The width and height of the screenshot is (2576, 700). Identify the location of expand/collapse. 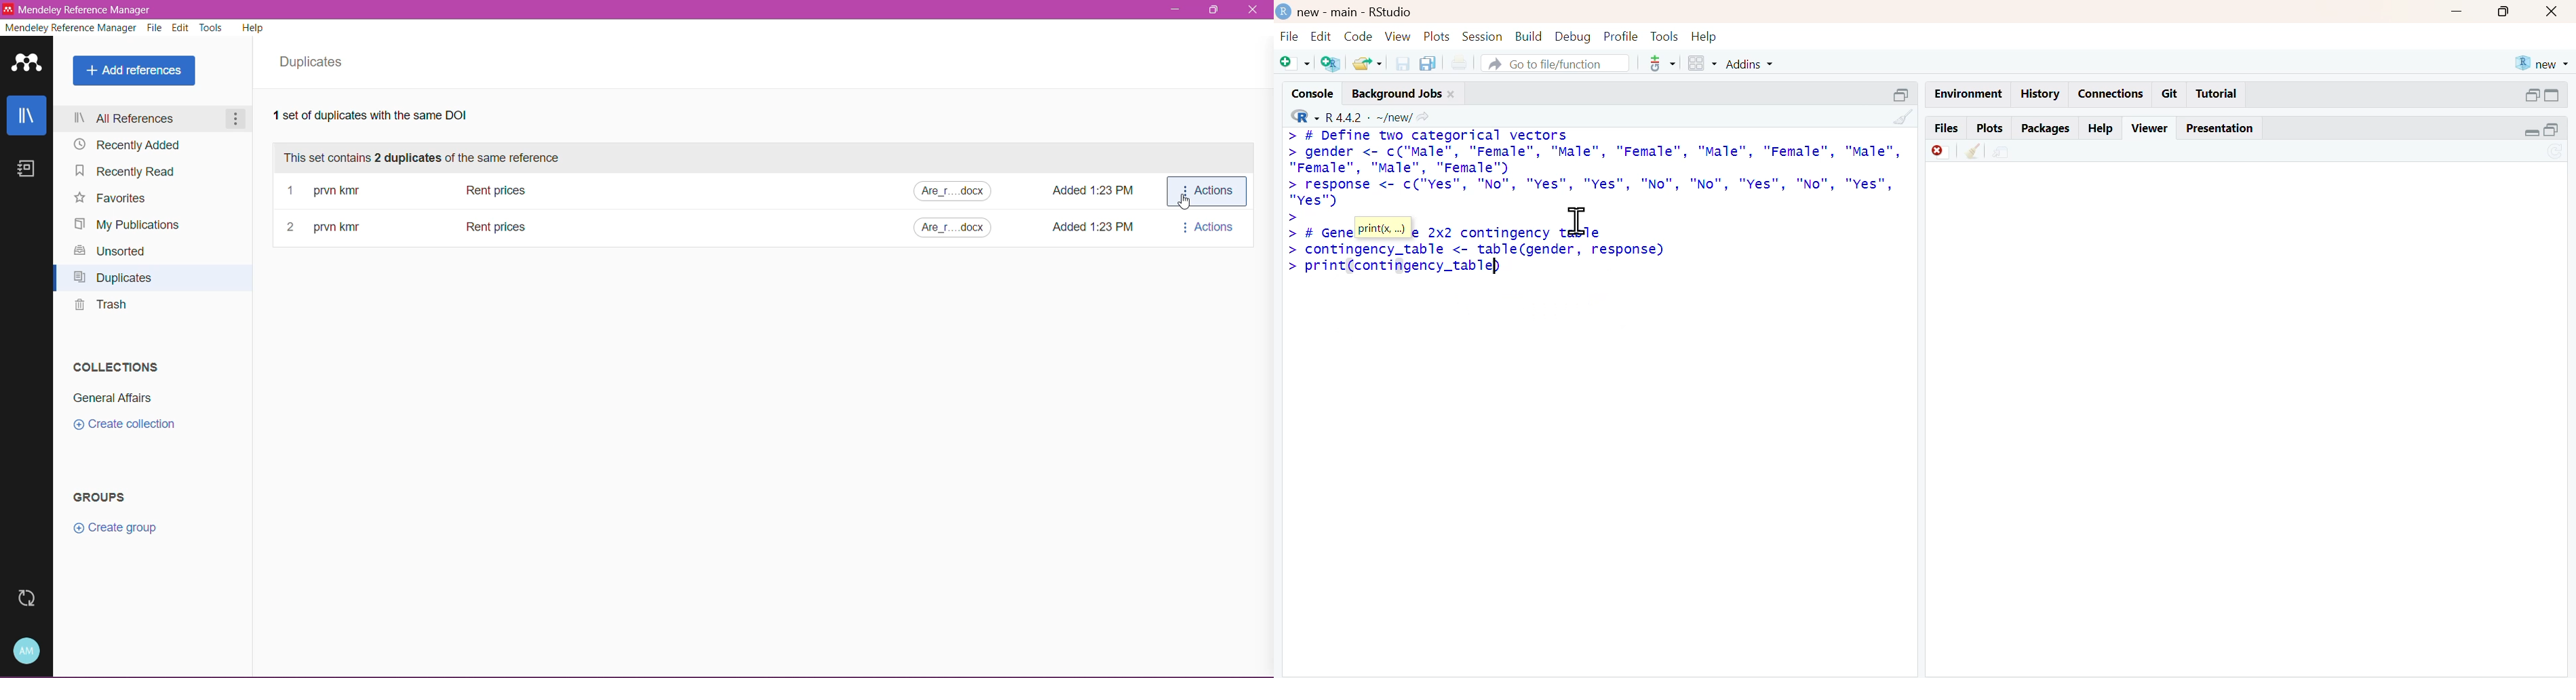
(2553, 96).